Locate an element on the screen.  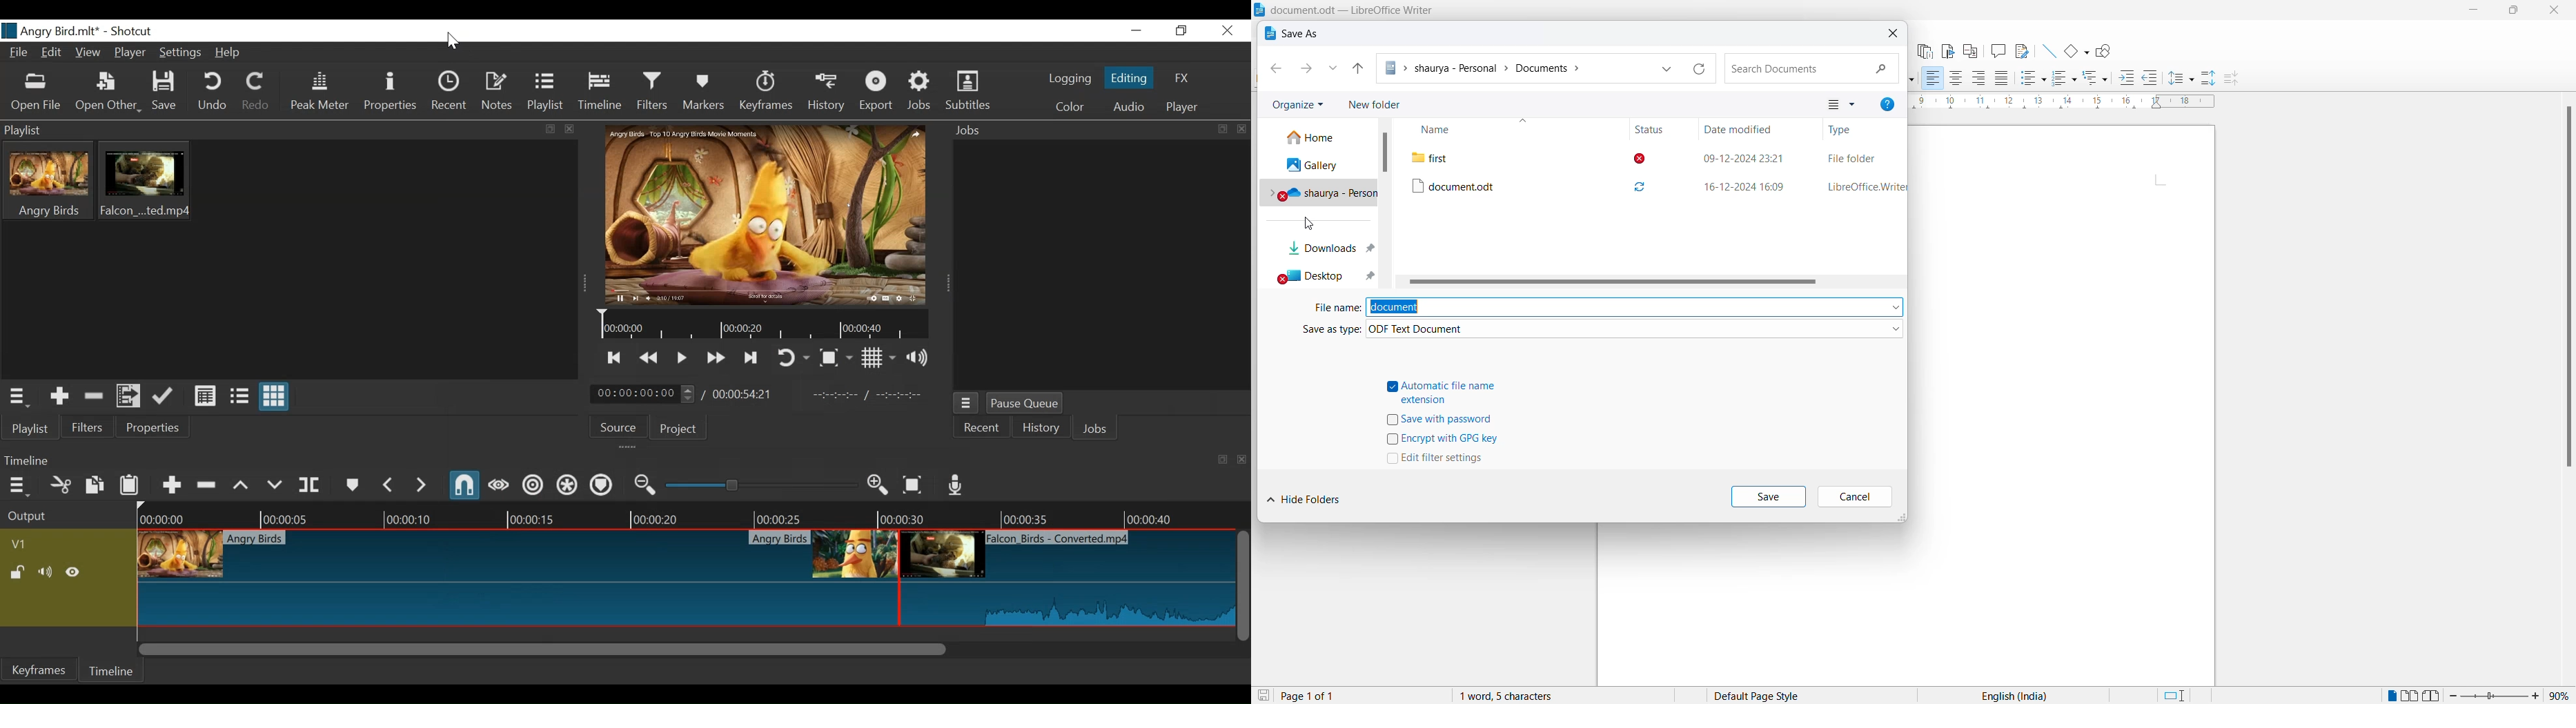
Jobs Panel is located at coordinates (1103, 267).